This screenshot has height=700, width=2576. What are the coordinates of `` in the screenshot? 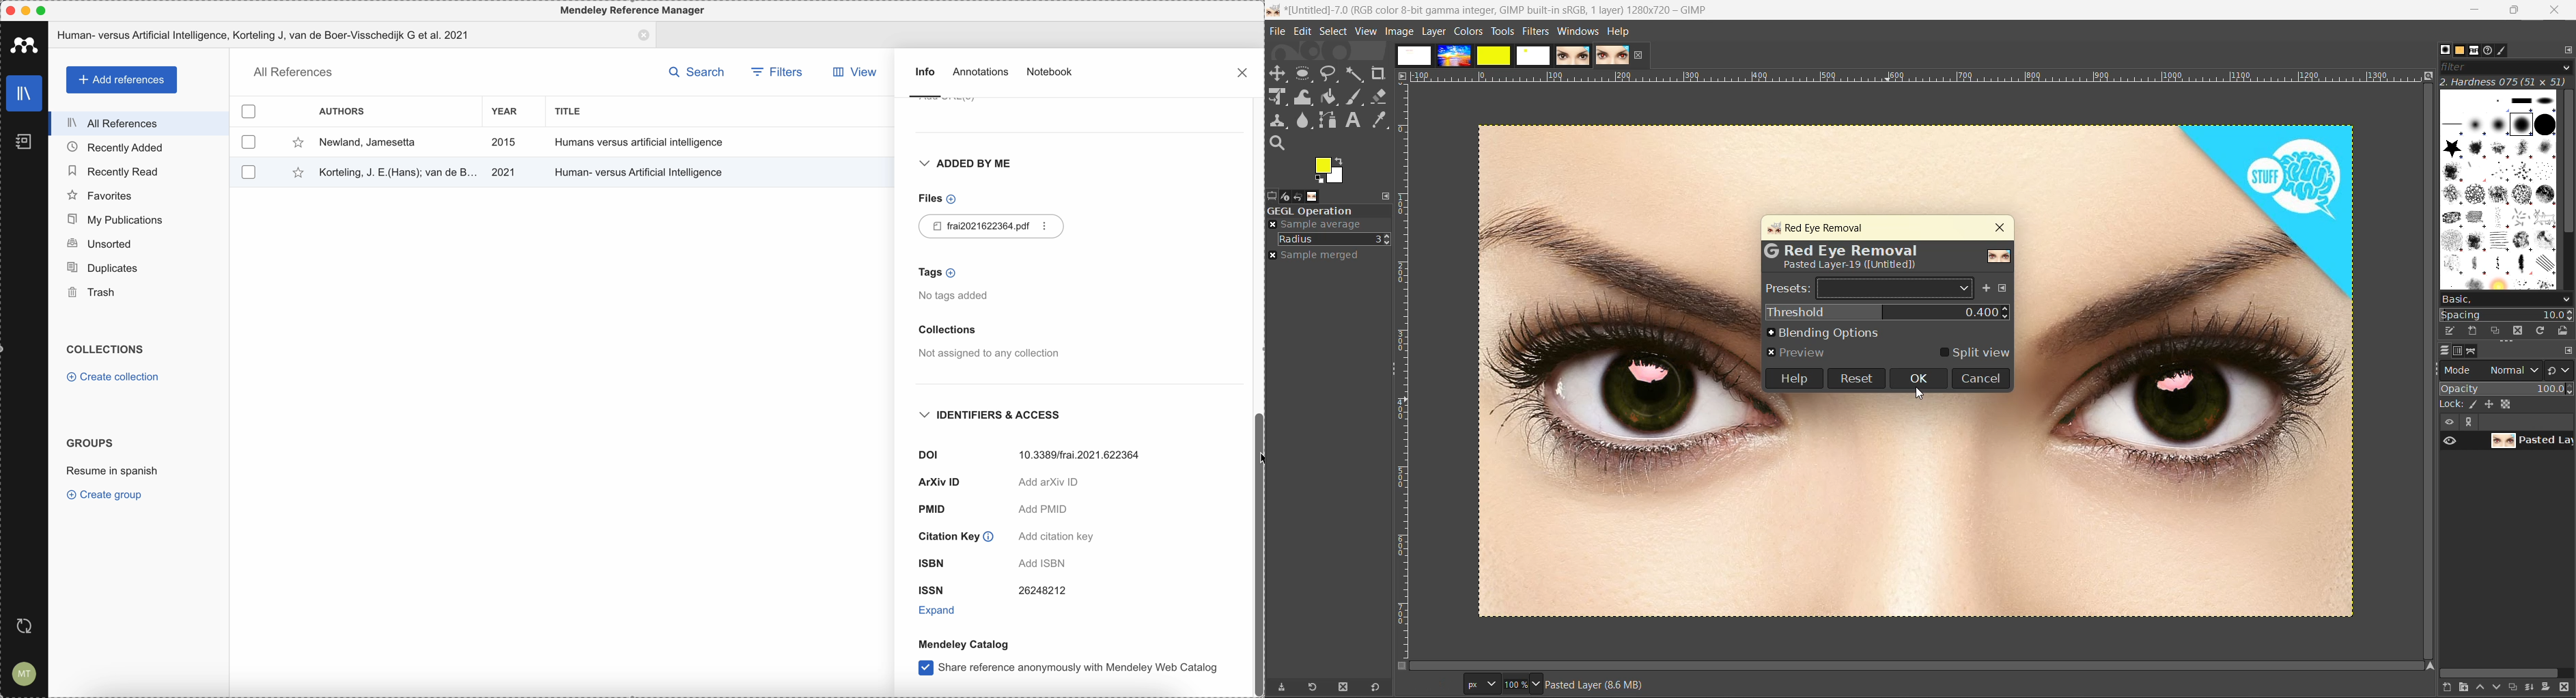 It's located at (2435, 47).